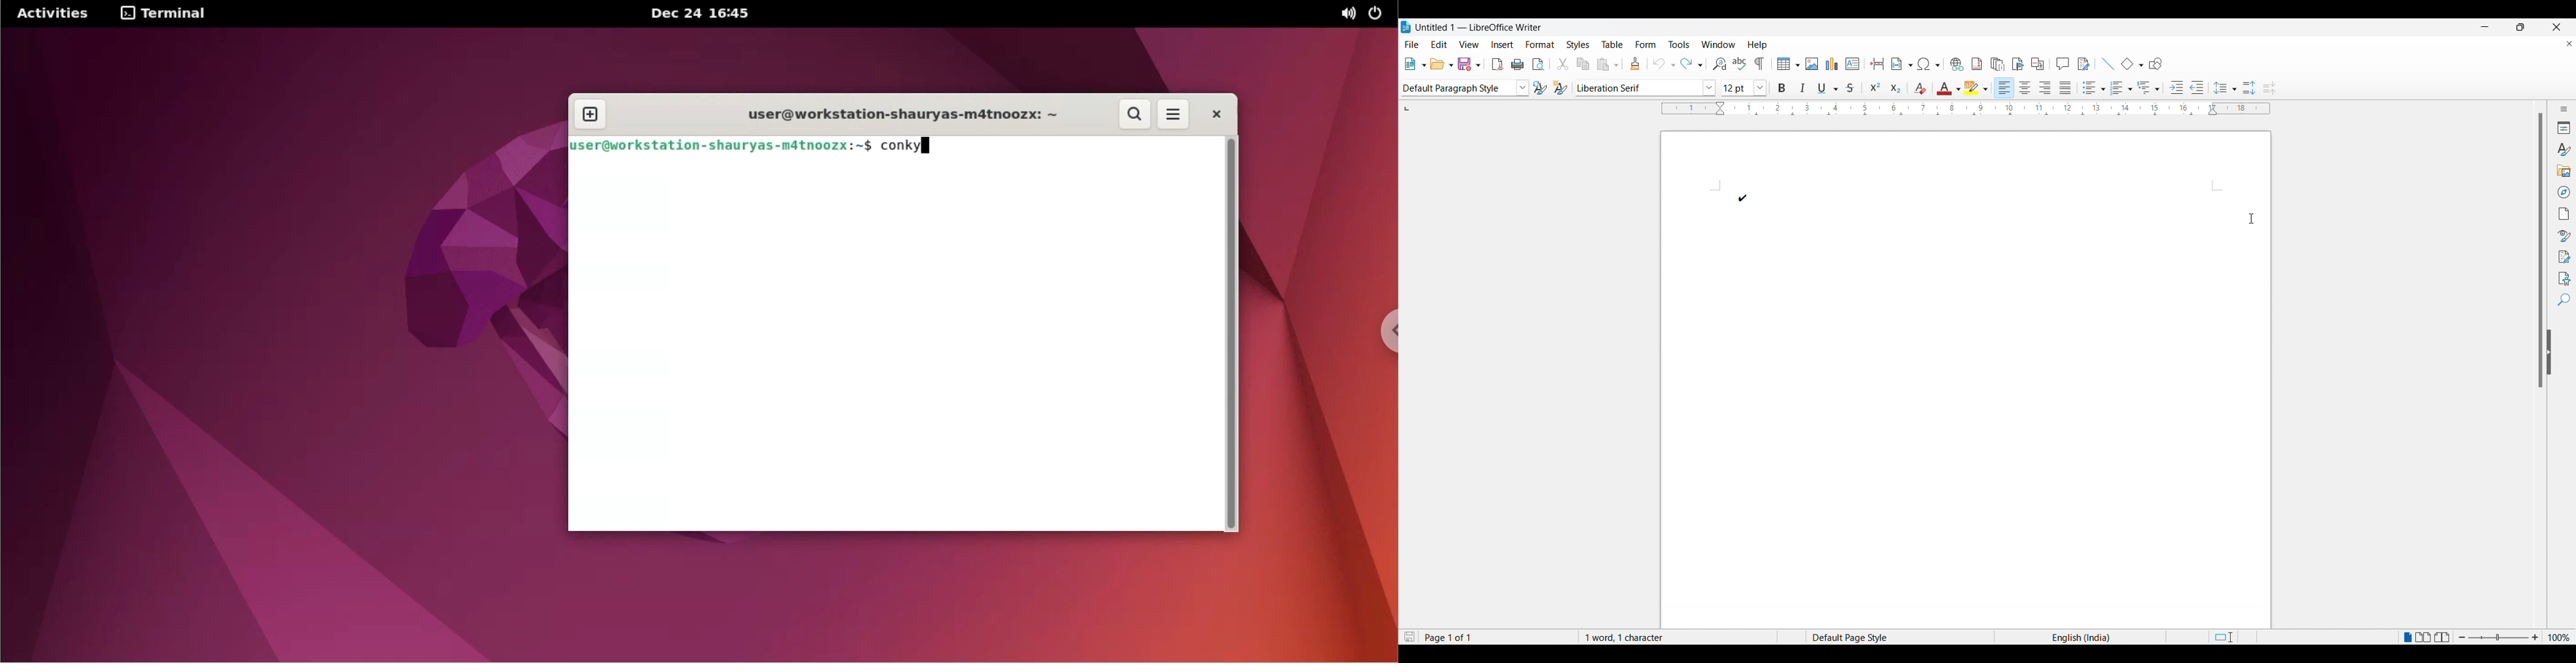 The width and height of the screenshot is (2576, 672). I want to click on Horizontal ruler, so click(1967, 109).